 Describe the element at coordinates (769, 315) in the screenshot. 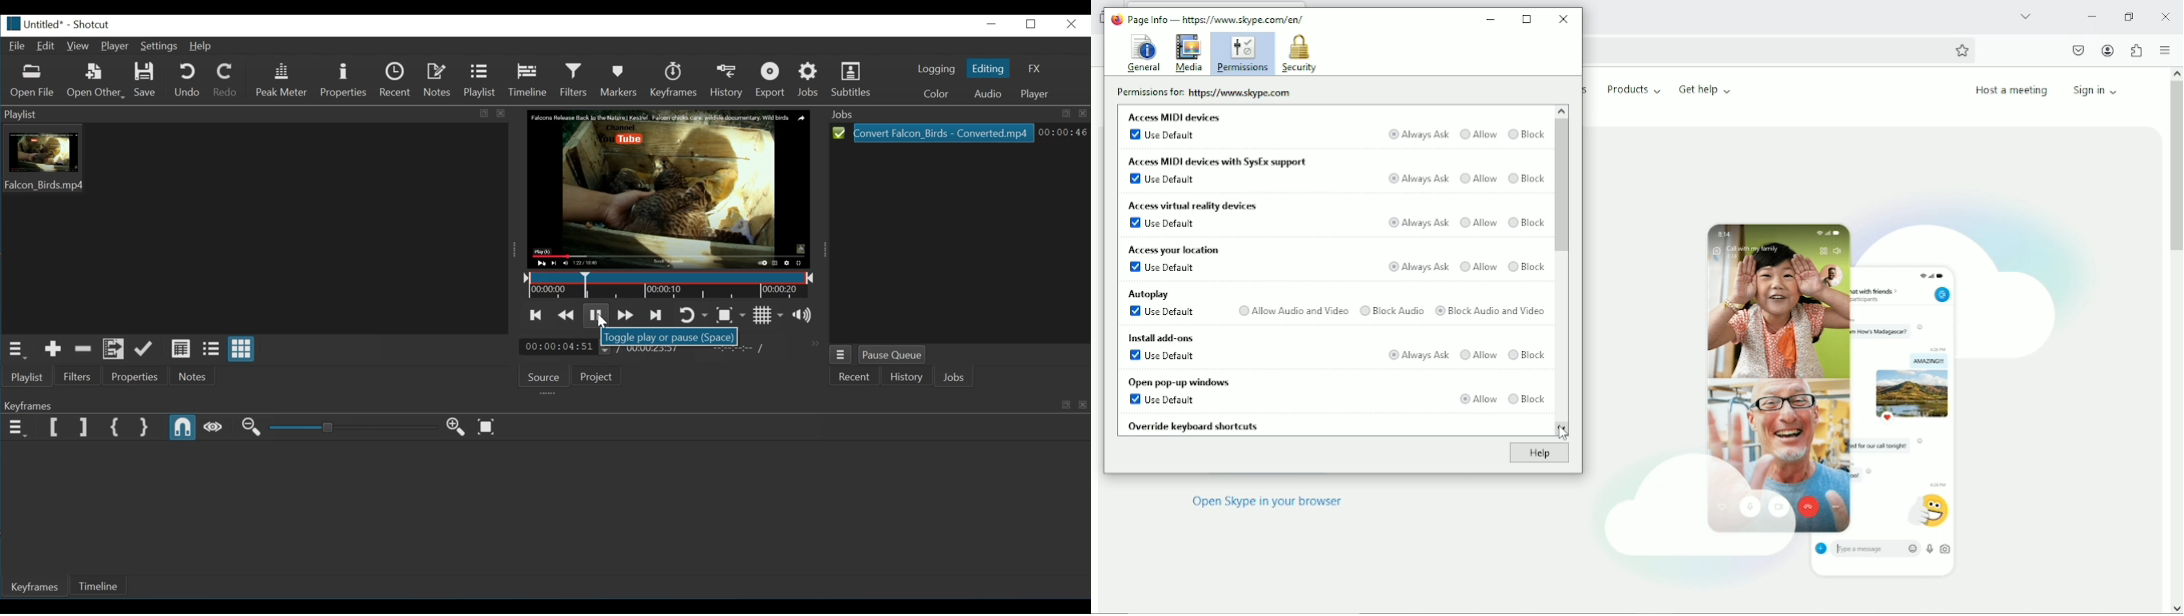

I see `Toggle grid display on the player` at that location.